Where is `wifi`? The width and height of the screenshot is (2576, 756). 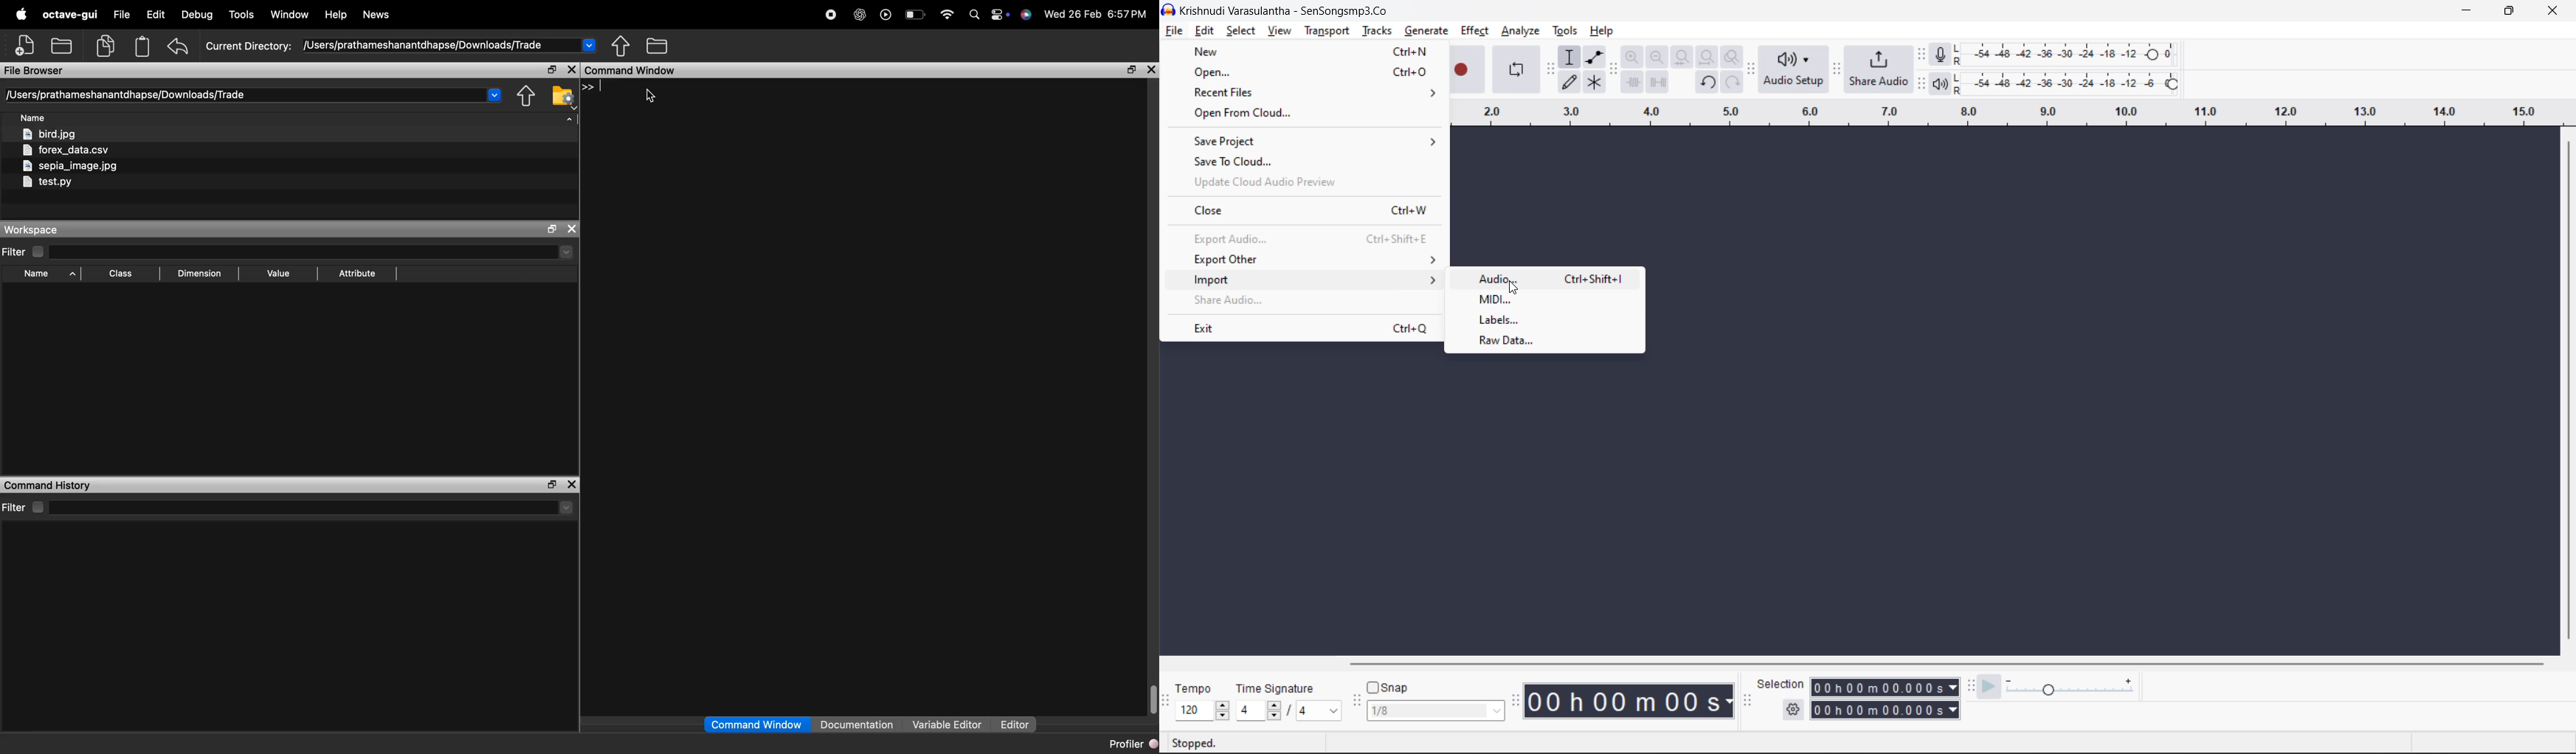 wifi is located at coordinates (950, 15).